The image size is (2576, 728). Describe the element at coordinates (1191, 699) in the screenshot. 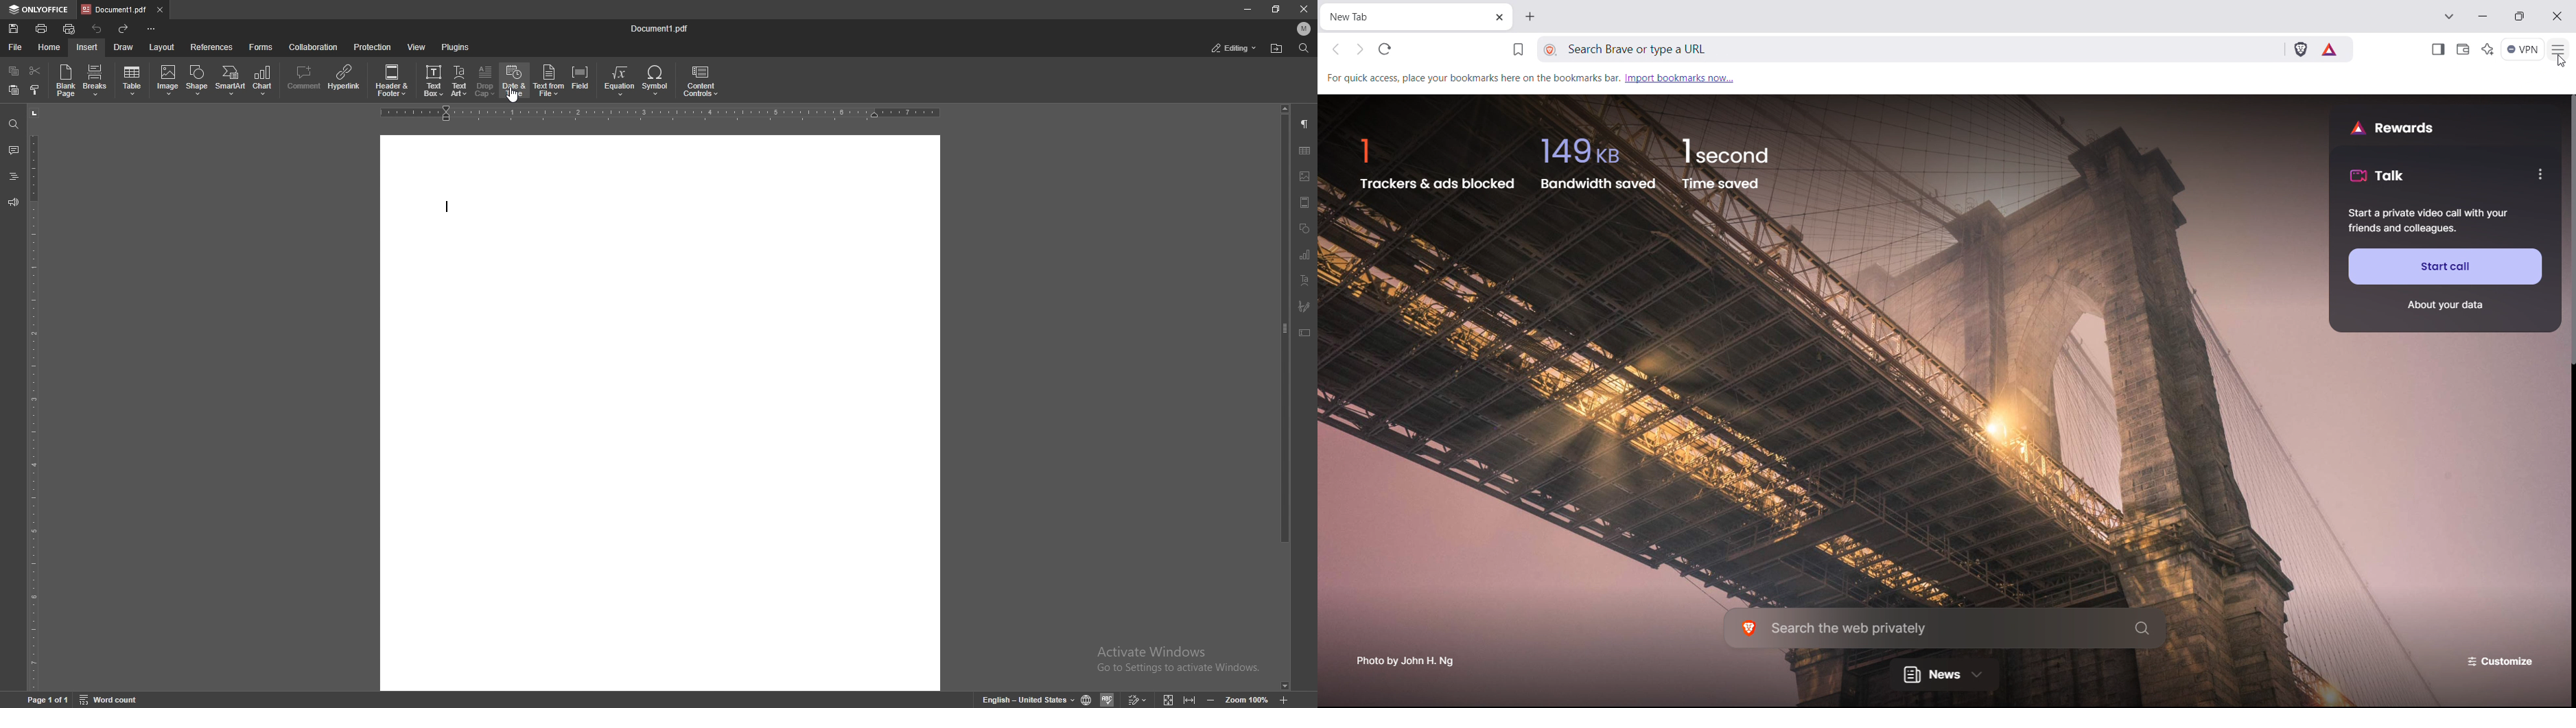

I see `fit to width` at that location.